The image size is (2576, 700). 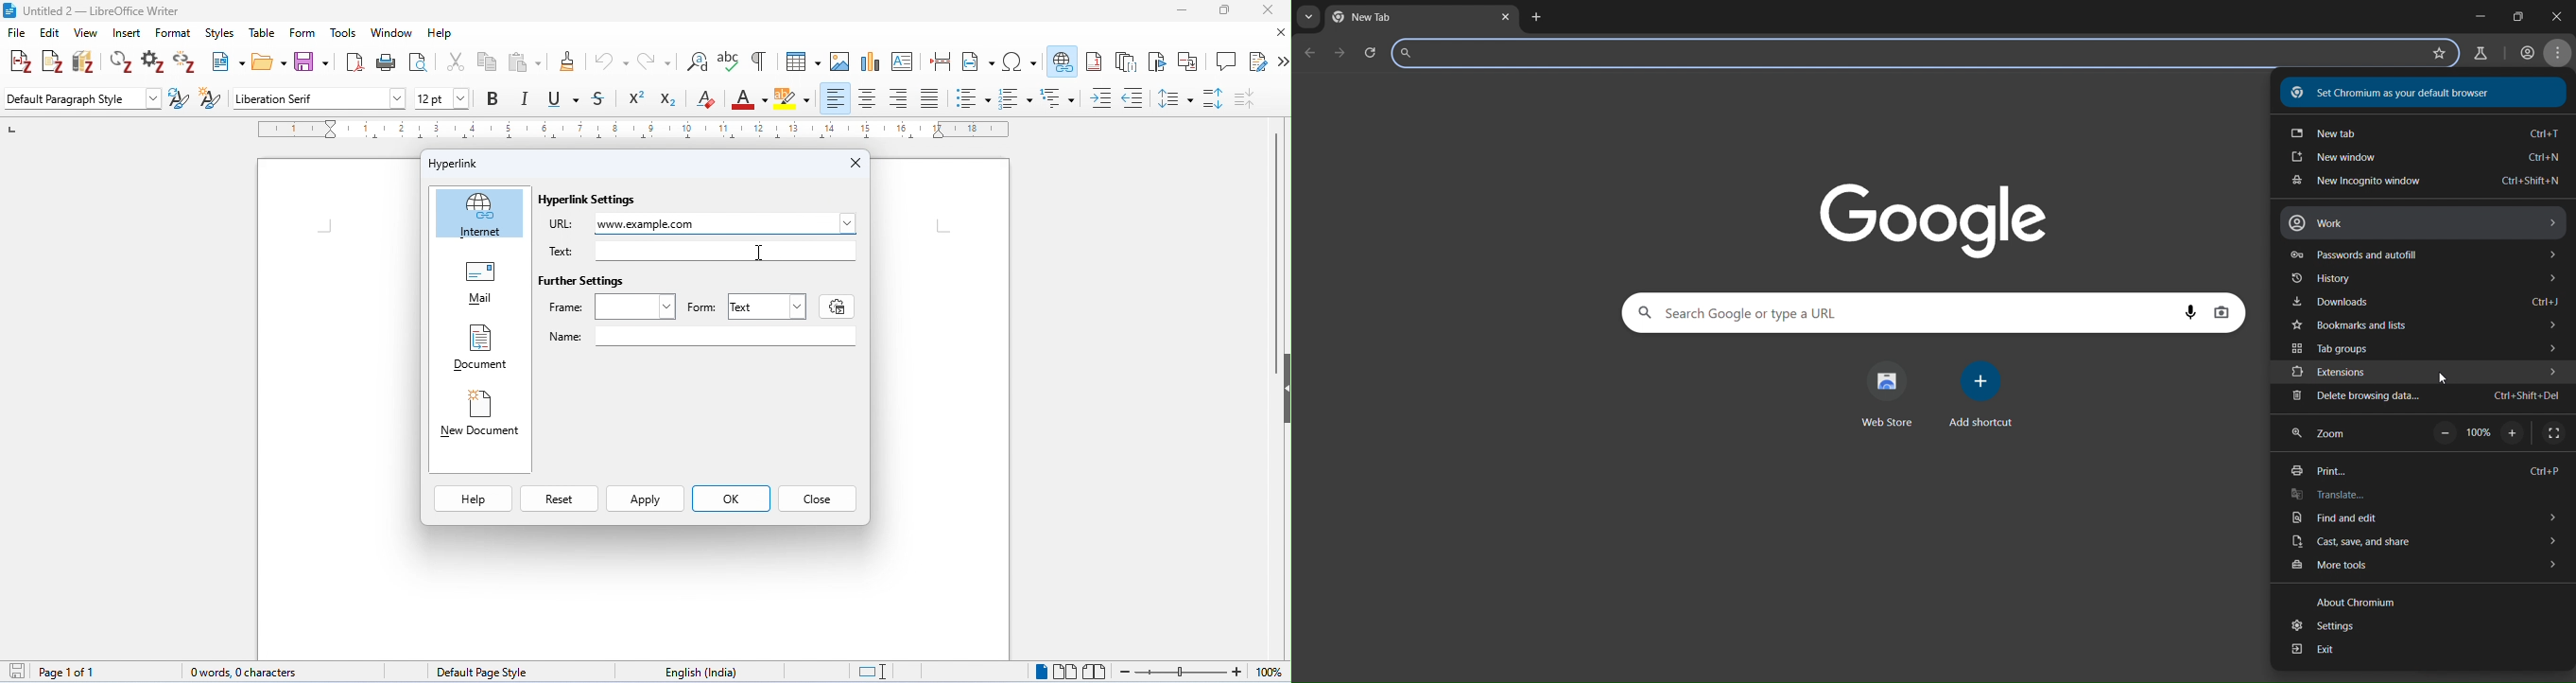 What do you see at coordinates (483, 673) in the screenshot?
I see `default page style` at bounding box center [483, 673].